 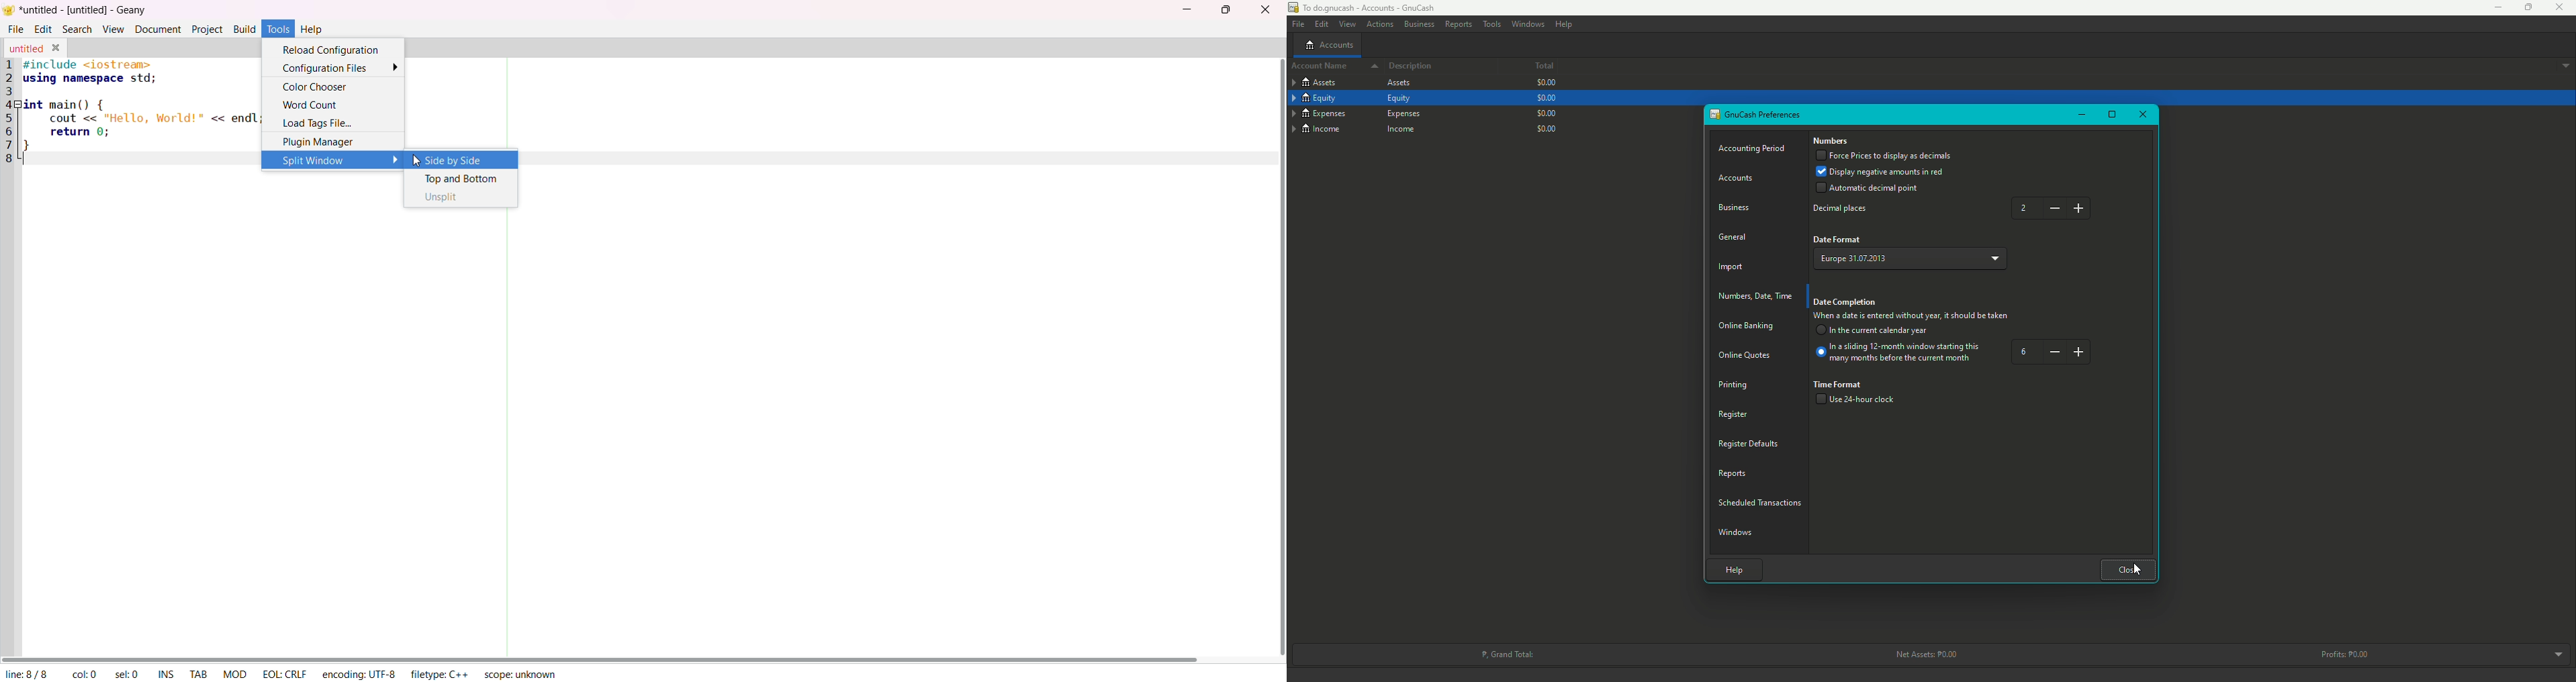 What do you see at coordinates (2135, 569) in the screenshot?
I see `Close` at bounding box center [2135, 569].